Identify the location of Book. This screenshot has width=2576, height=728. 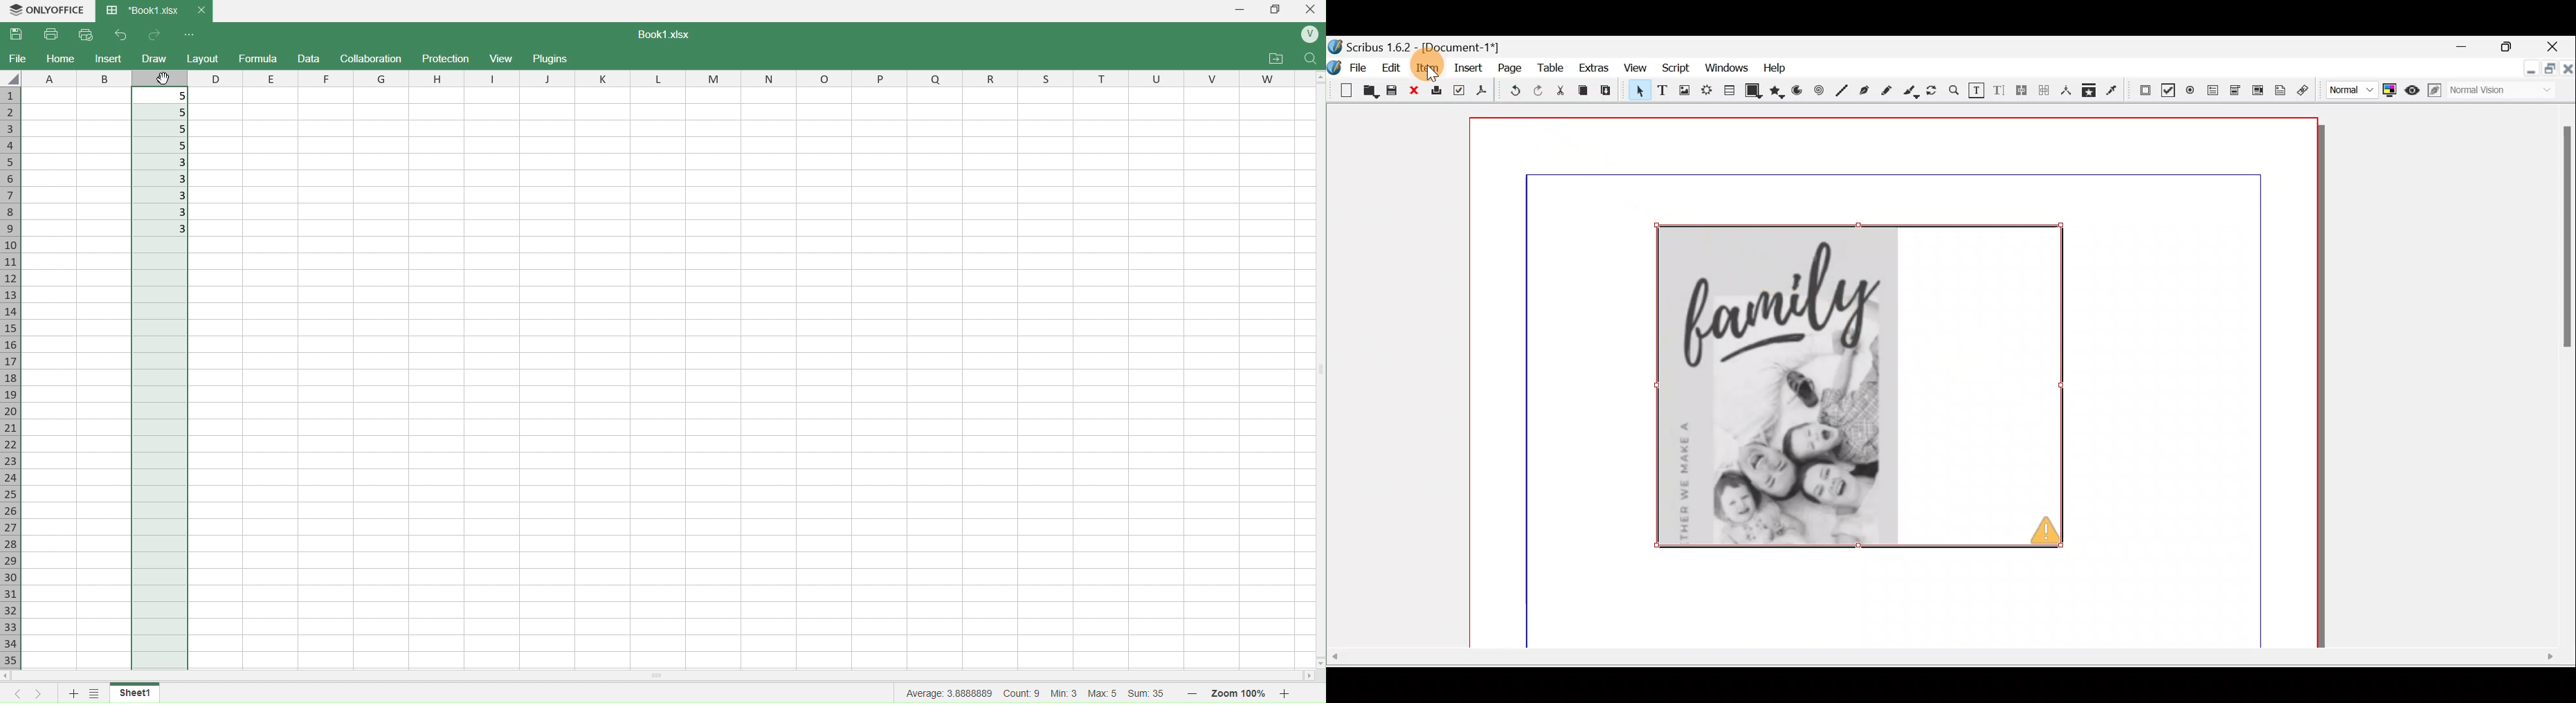
(153, 11).